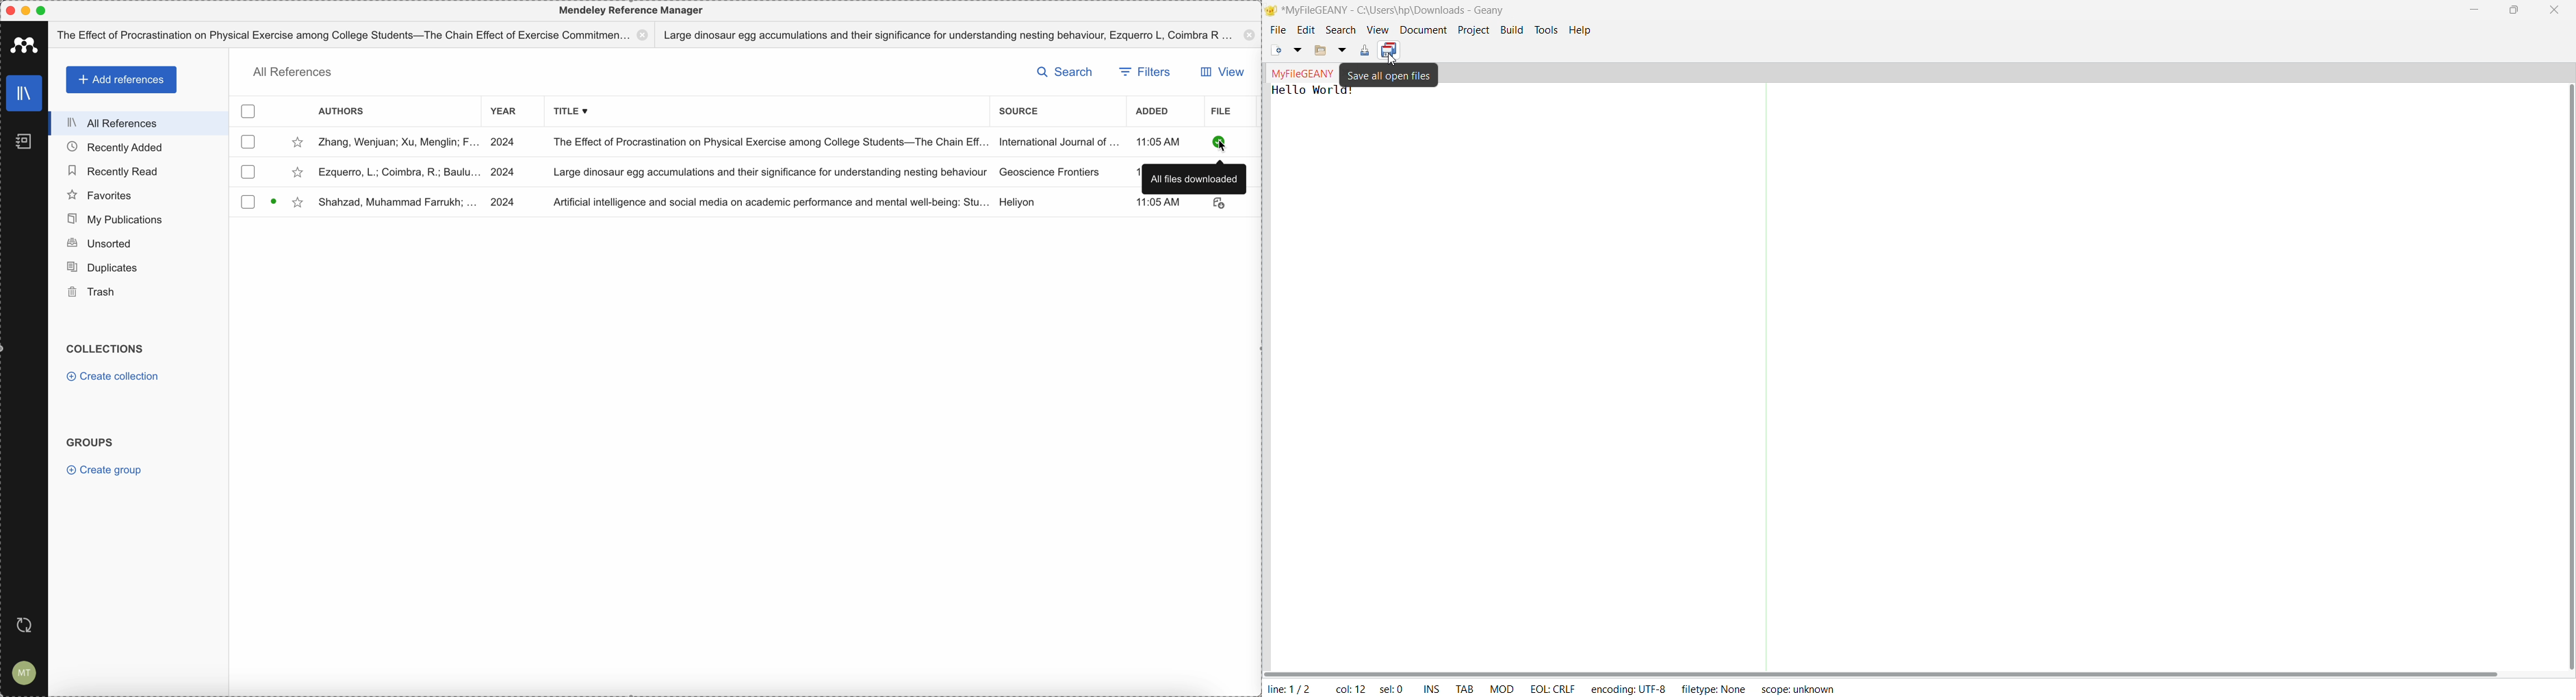 Image resolution: width=2576 pixels, height=700 pixels. What do you see at coordinates (1304, 31) in the screenshot?
I see `Edit` at bounding box center [1304, 31].